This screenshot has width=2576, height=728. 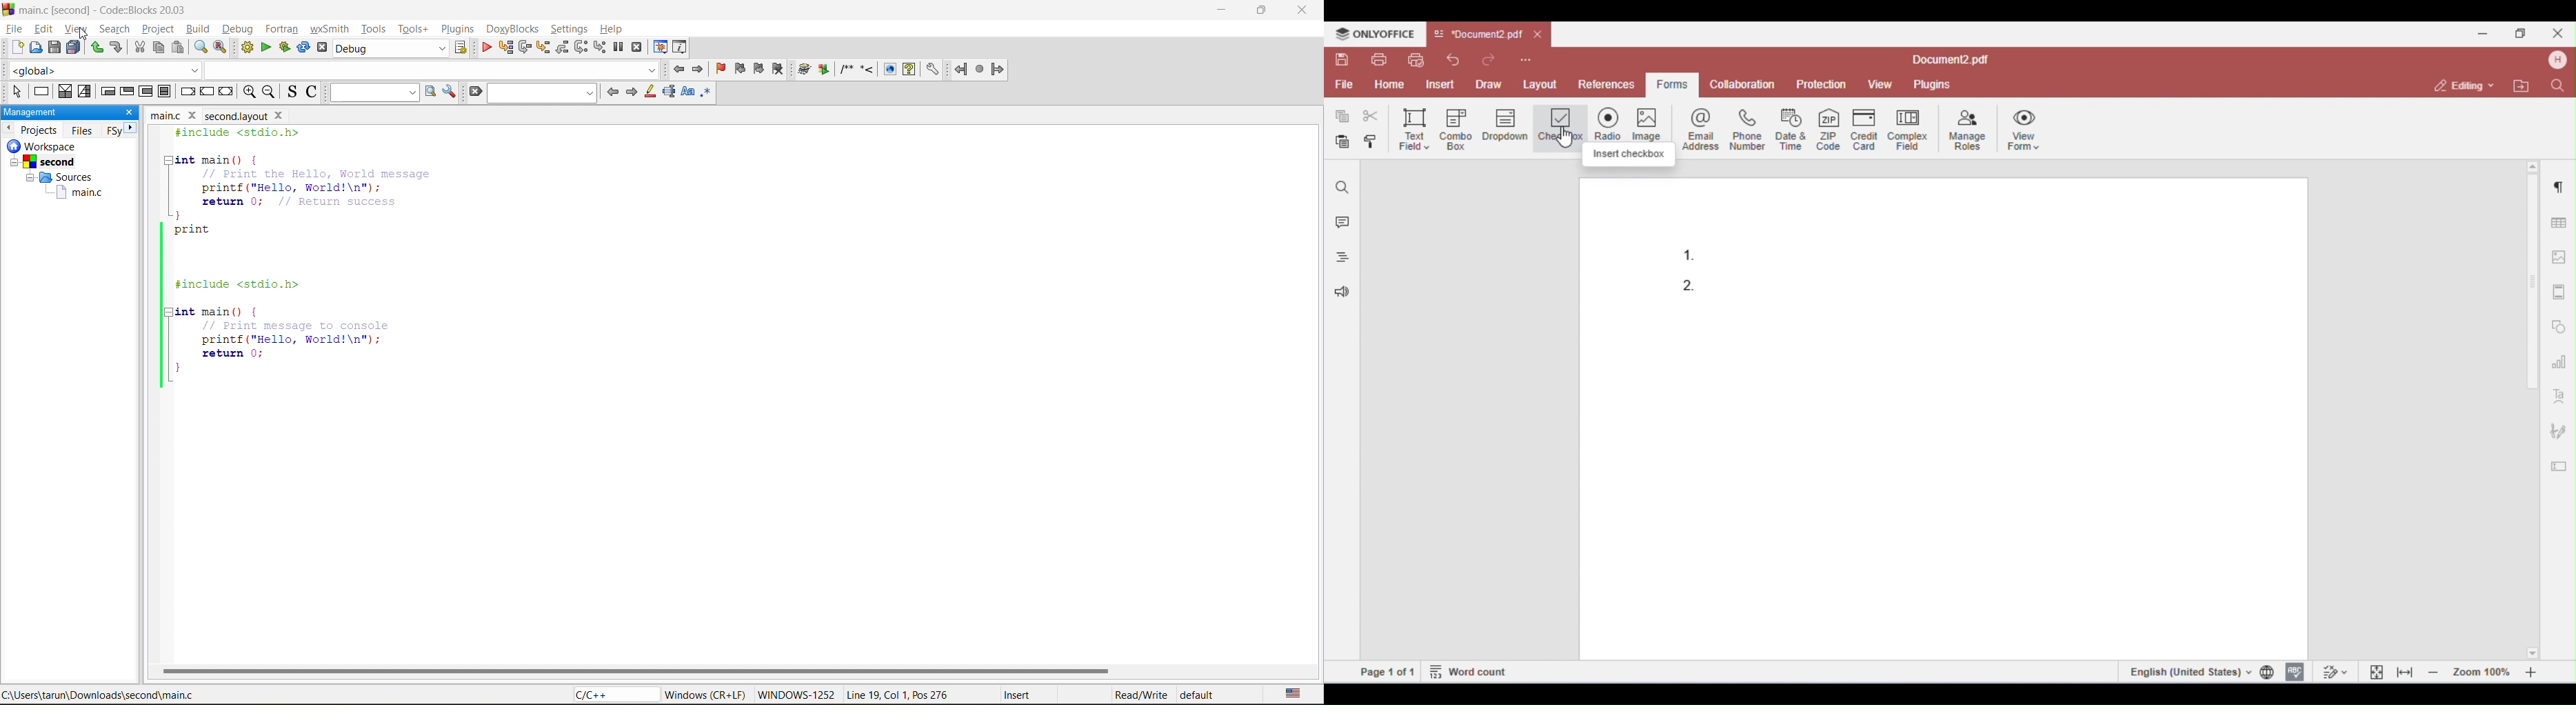 What do you see at coordinates (636, 671) in the screenshot?
I see `horizontal scroll bar` at bounding box center [636, 671].